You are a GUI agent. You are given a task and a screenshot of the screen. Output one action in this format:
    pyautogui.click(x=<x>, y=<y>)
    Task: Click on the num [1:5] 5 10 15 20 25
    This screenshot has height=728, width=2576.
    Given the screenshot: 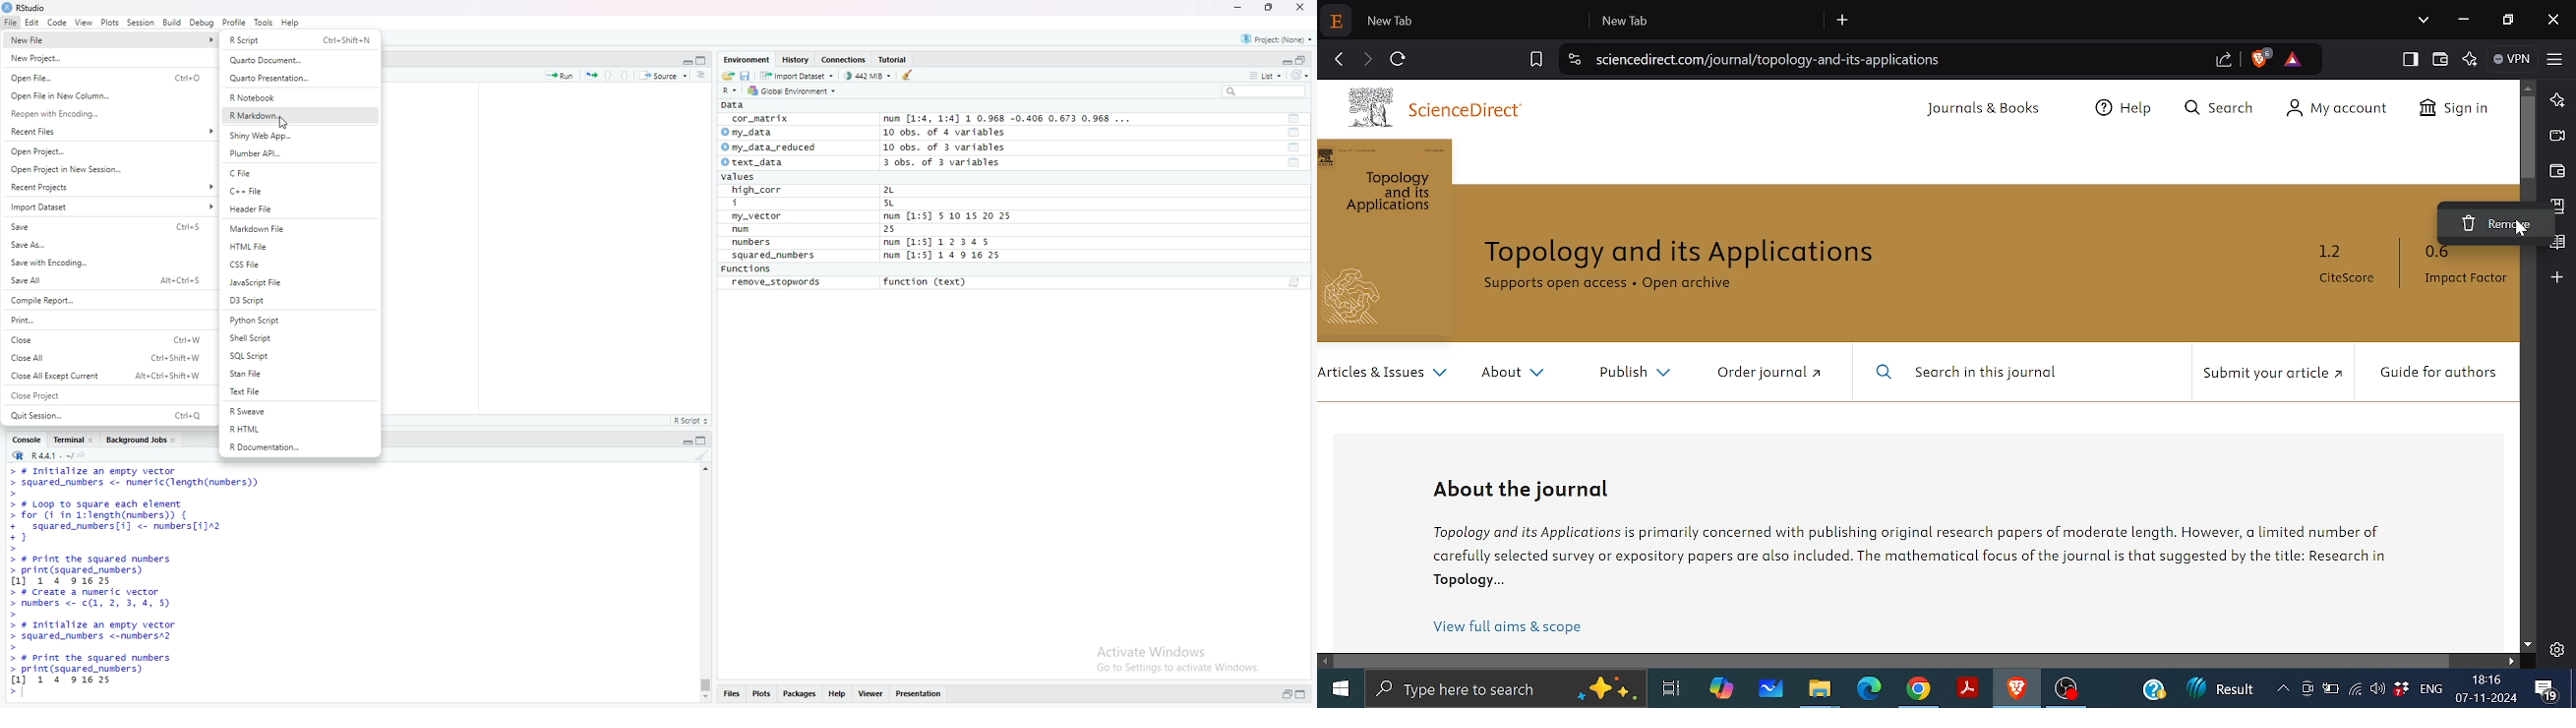 What is the action you would take?
    pyautogui.click(x=947, y=215)
    